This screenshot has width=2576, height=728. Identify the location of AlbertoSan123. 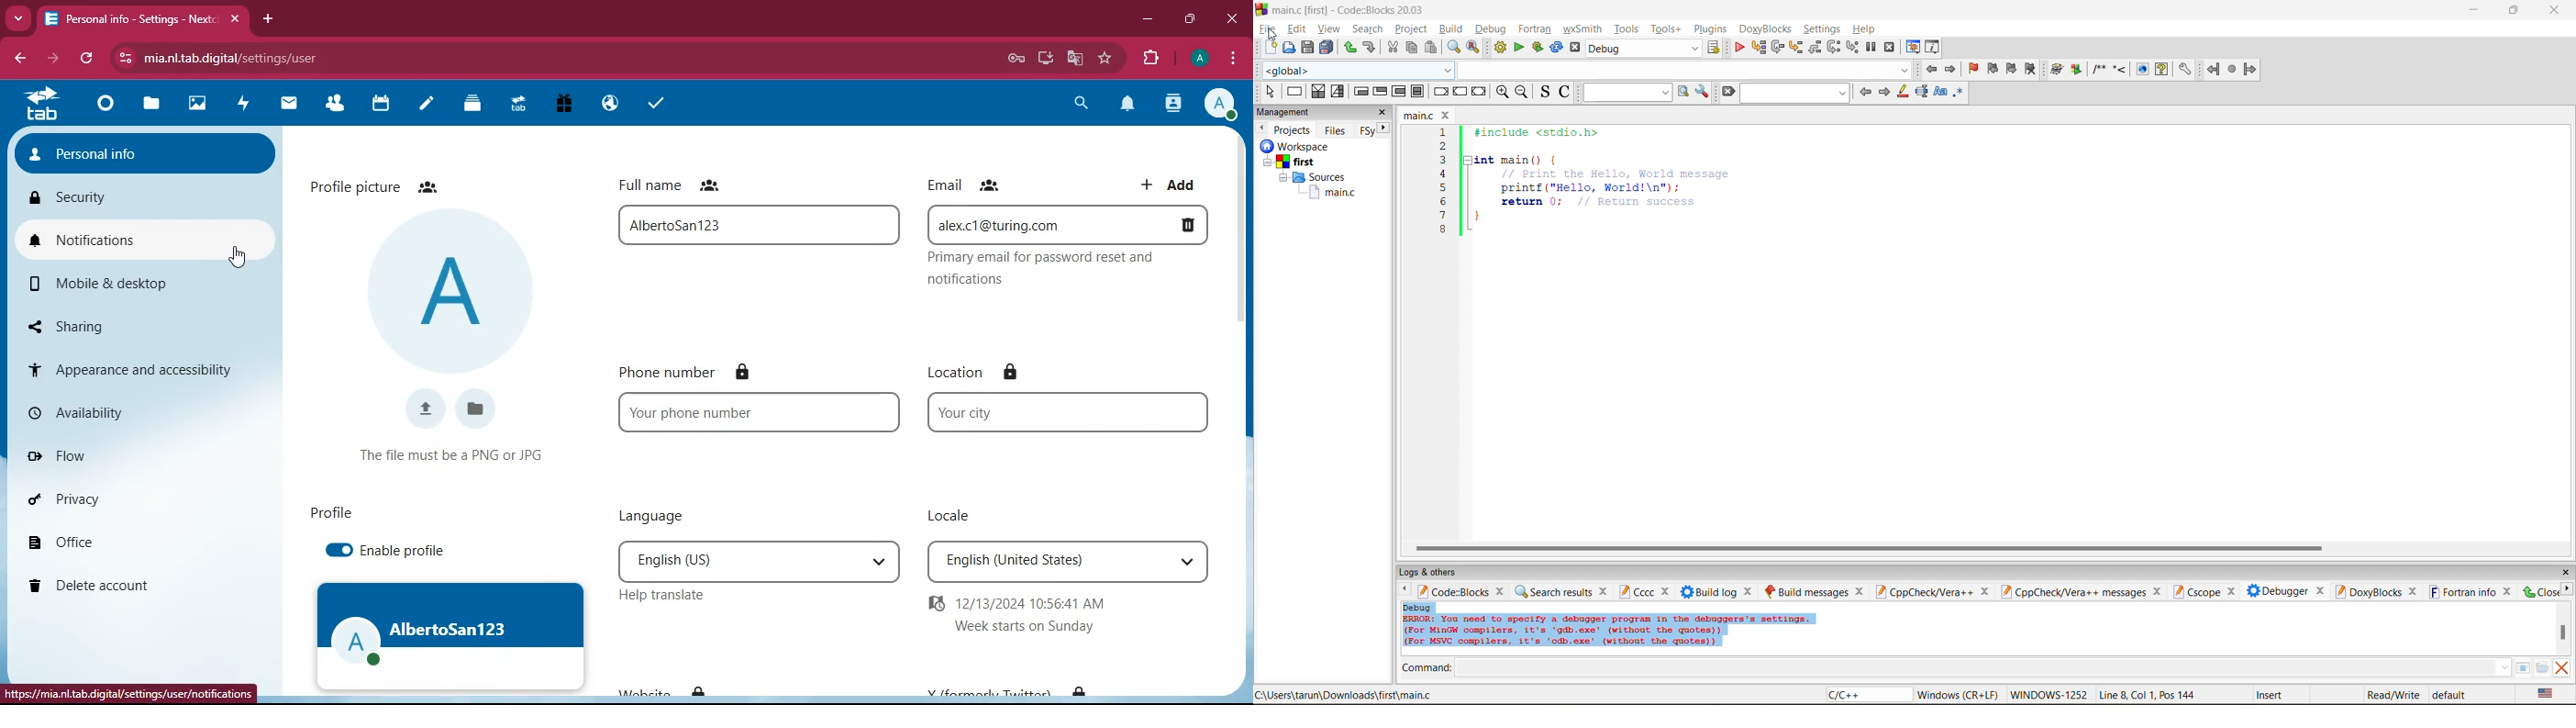
(450, 635).